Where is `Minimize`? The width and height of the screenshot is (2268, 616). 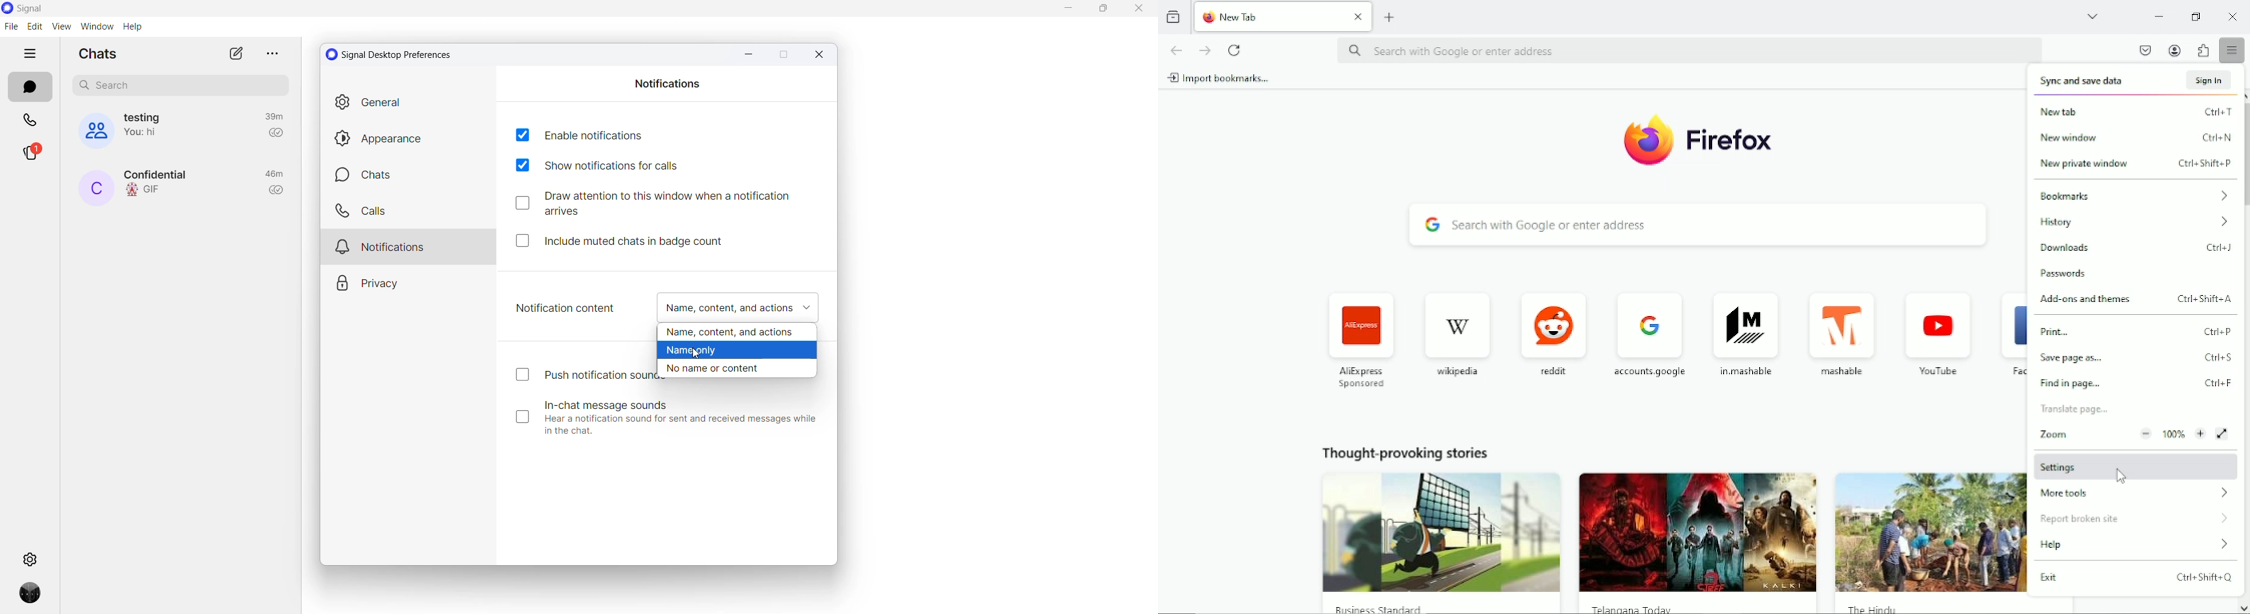
Minimize is located at coordinates (745, 52).